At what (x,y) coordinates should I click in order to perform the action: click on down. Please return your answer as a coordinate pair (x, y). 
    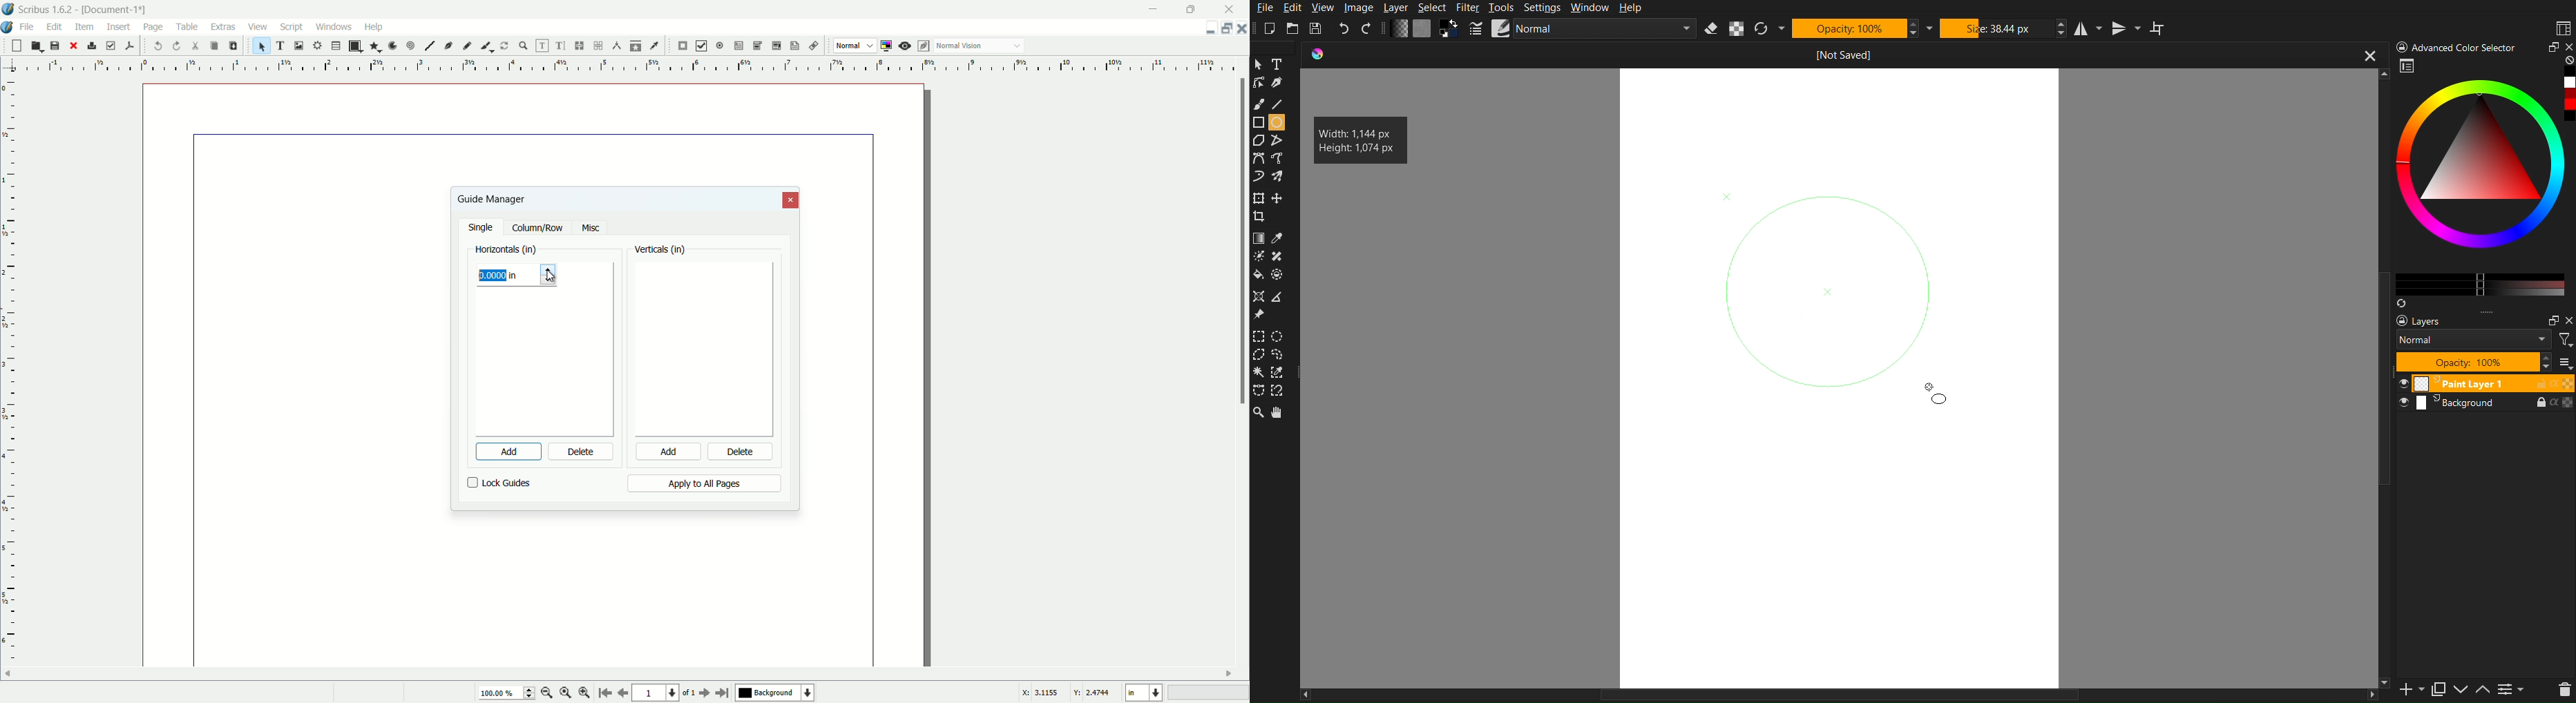
    Looking at the image, I should click on (2459, 691).